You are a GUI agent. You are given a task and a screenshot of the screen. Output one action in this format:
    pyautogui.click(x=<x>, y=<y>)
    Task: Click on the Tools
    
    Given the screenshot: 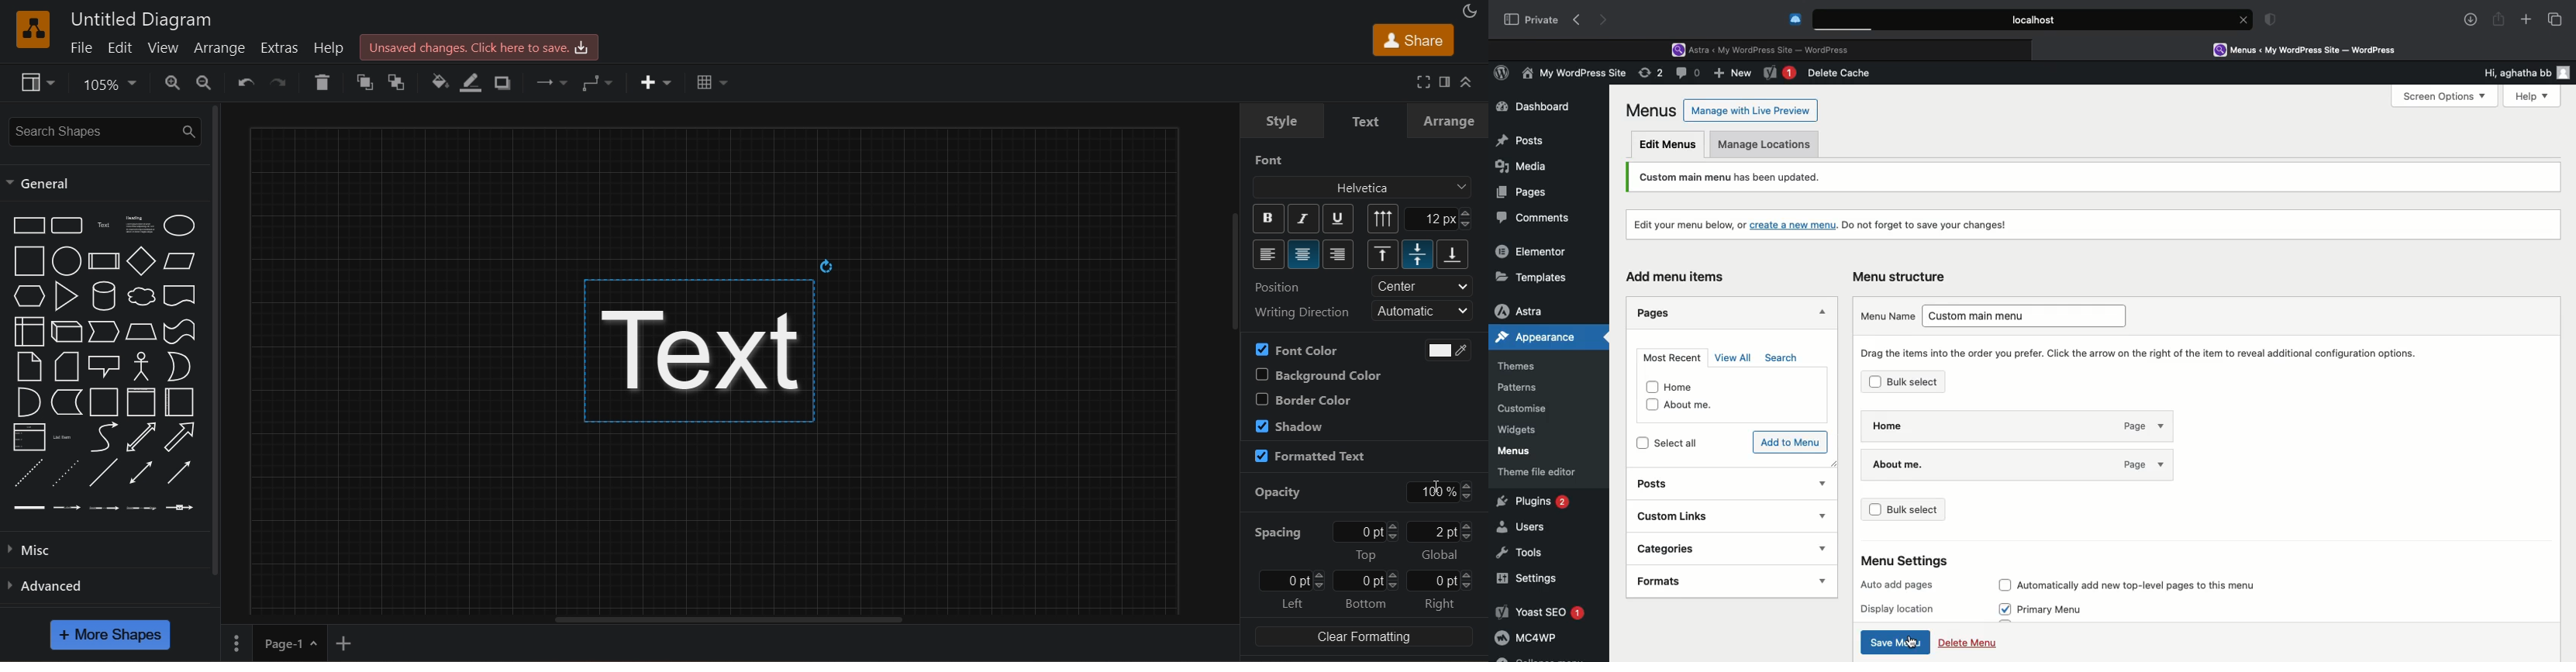 What is the action you would take?
    pyautogui.click(x=1521, y=550)
    